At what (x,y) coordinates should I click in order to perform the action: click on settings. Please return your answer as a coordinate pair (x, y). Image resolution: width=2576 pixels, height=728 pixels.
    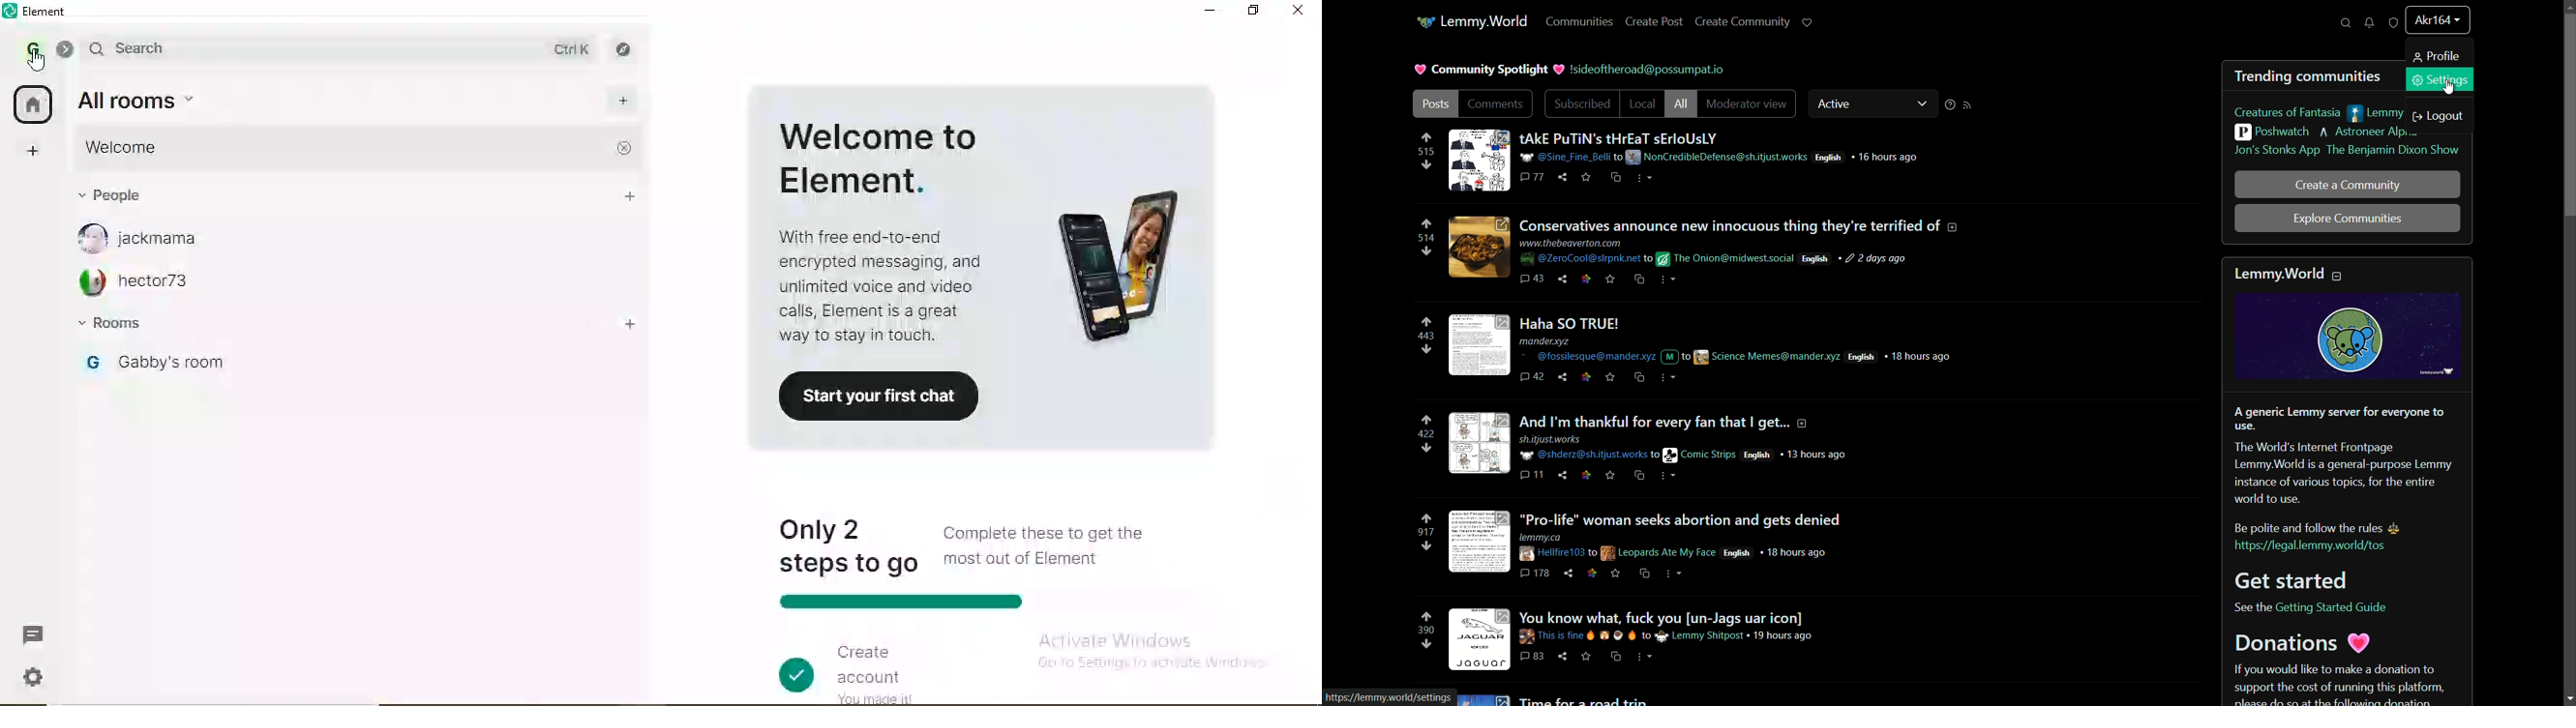
    Looking at the image, I should click on (36, 681).